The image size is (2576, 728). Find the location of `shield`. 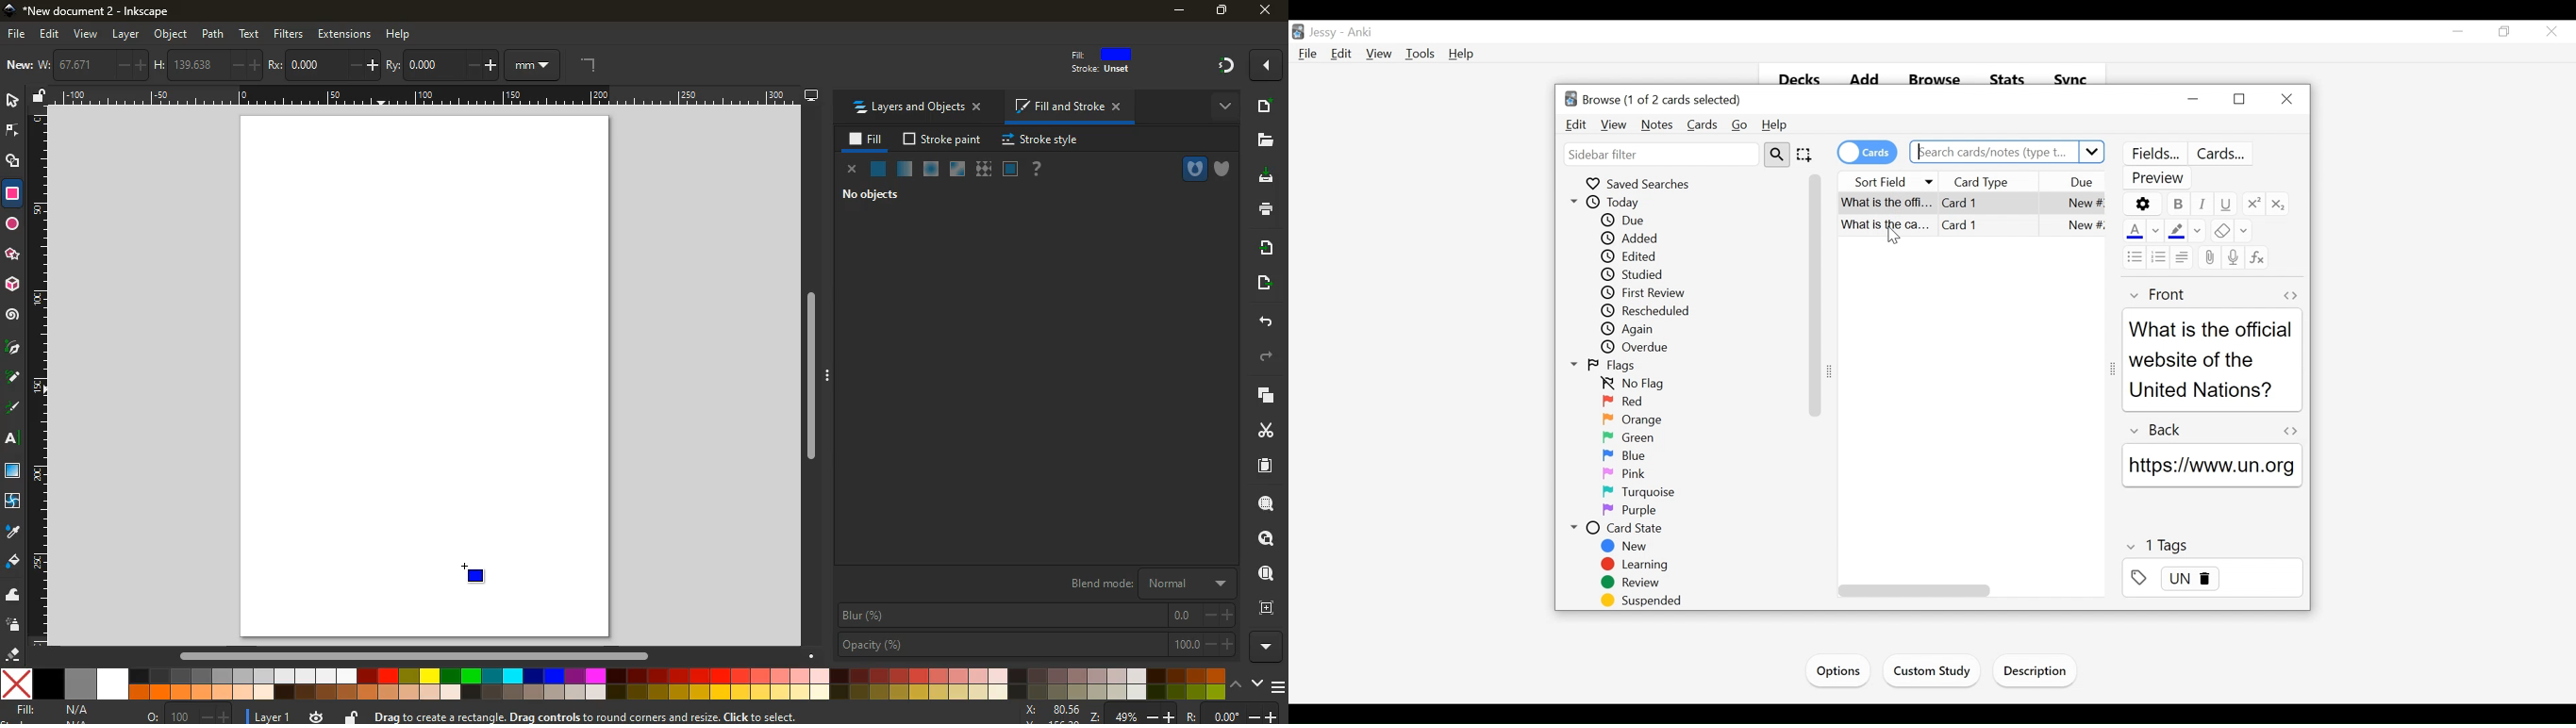

shield is located at coordinates (1220, 169).